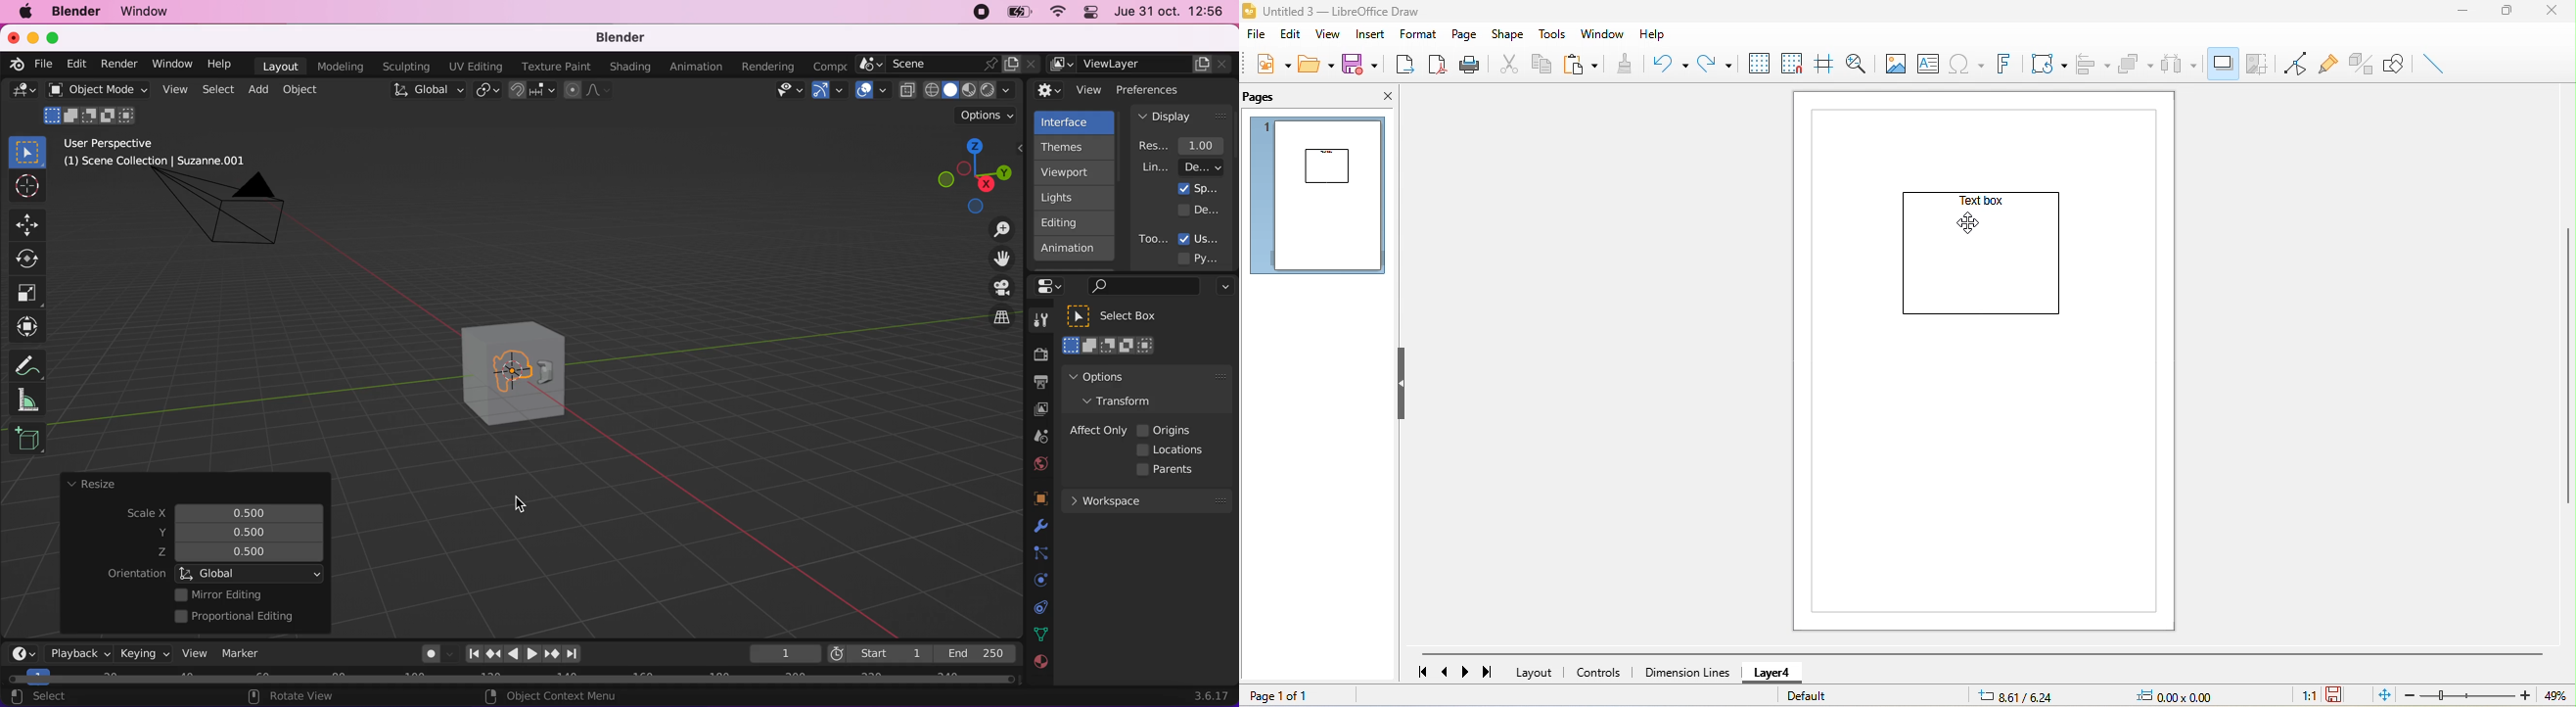 This screenshot has width=2576, height=728. What do you see at coordinates (1555, 35) in the screenshot?
I see `tools` at bounding box center [1555, 35].